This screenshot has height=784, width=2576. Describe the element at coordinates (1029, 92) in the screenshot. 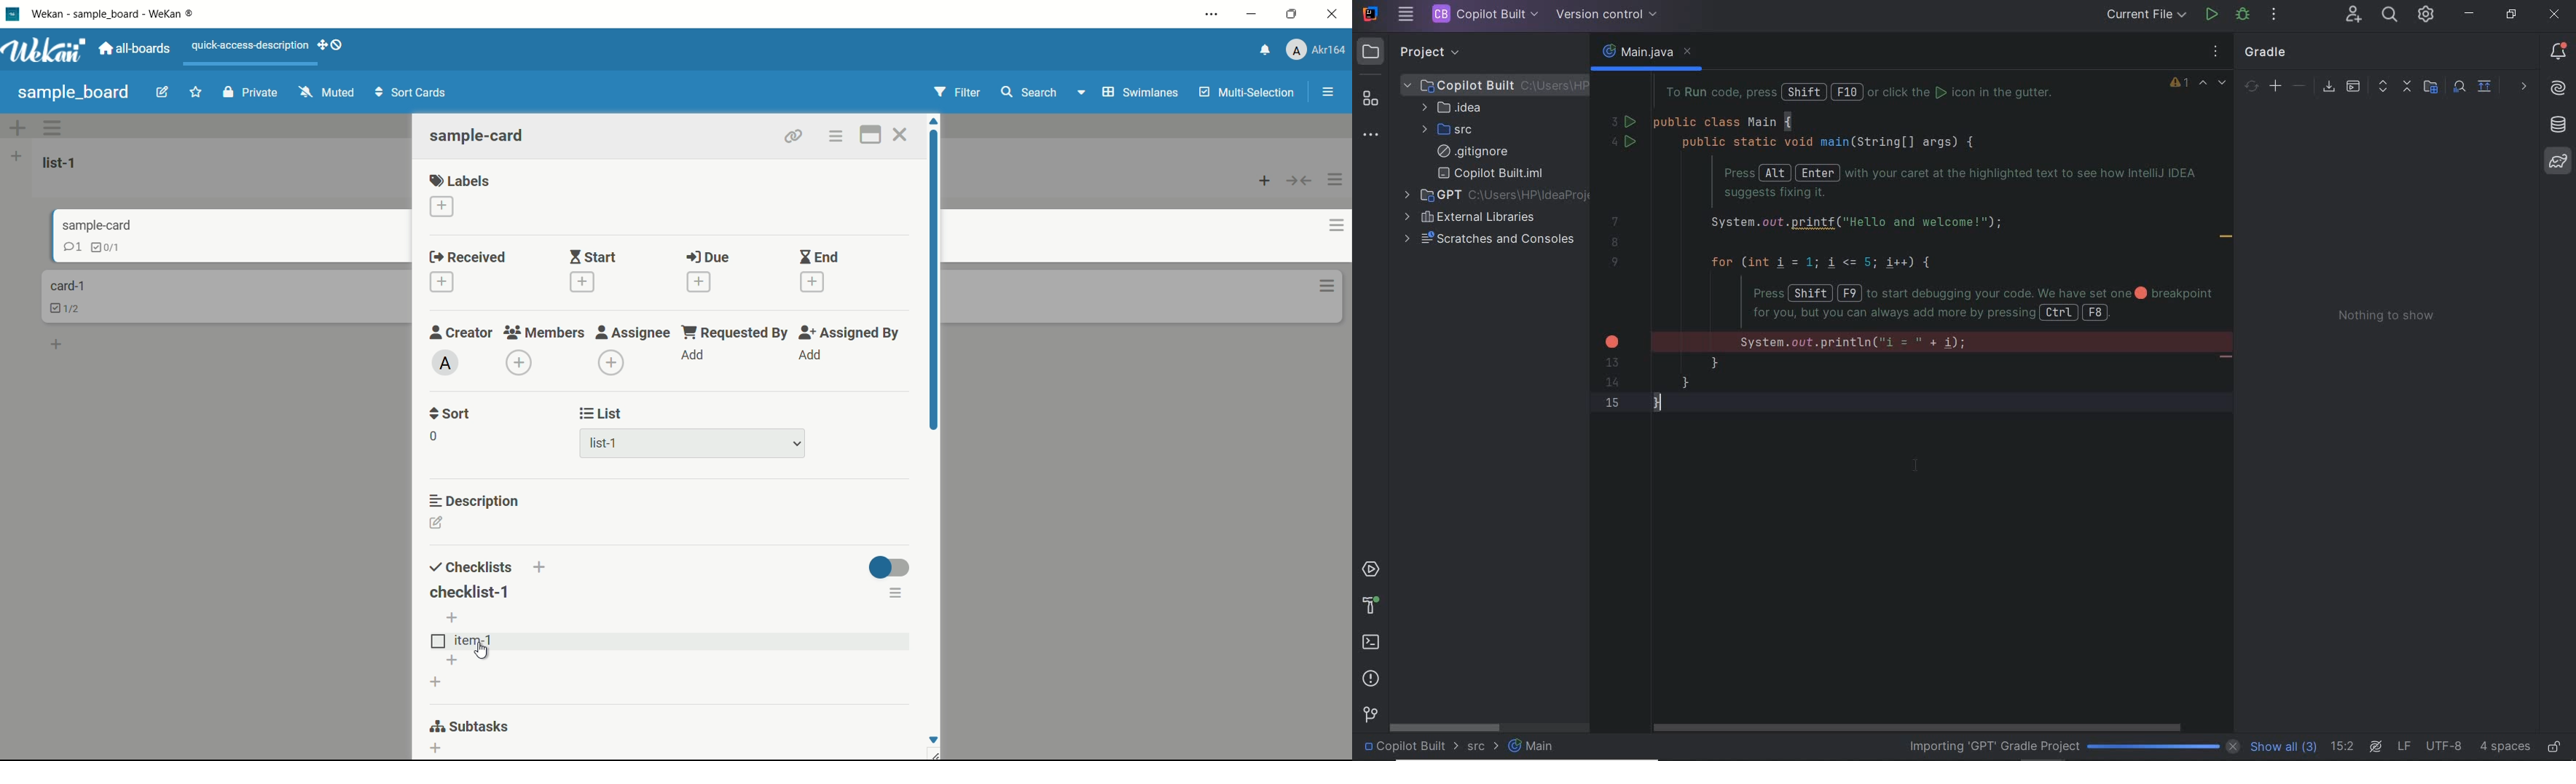

I see `search` at that location.